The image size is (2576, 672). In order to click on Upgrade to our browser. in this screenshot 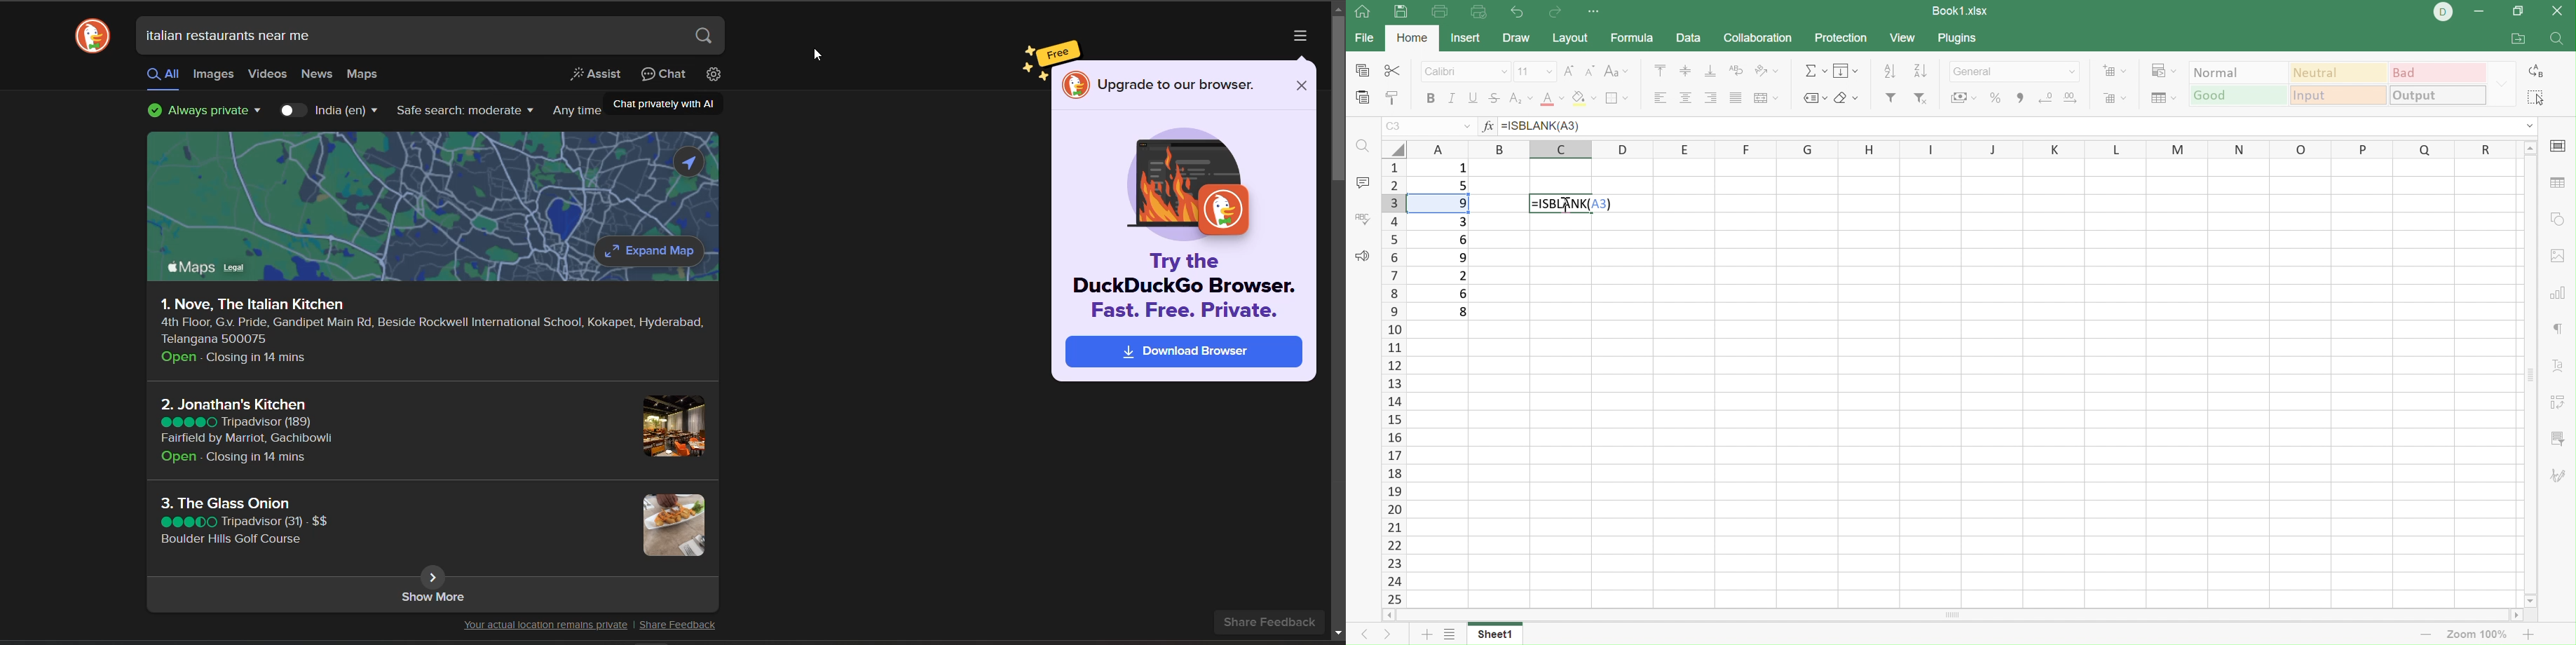, I will do `click(1177, 85)`.